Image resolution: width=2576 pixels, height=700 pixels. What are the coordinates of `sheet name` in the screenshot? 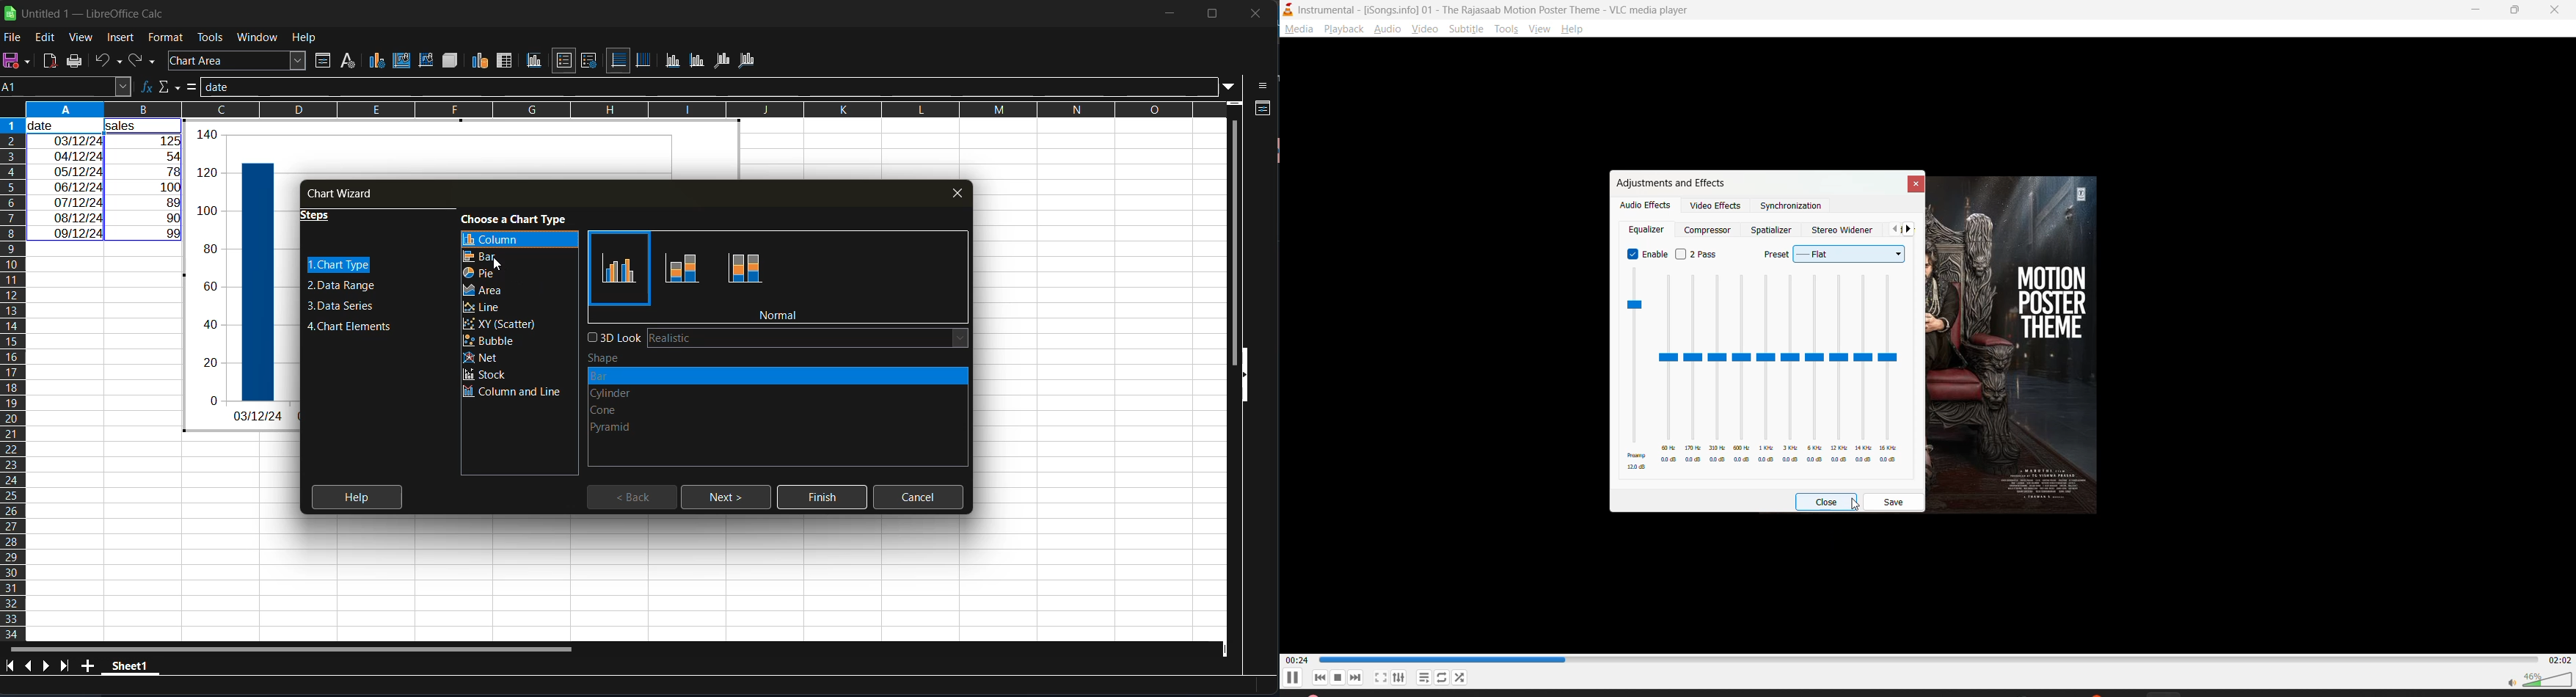 It's located at (131, 668).